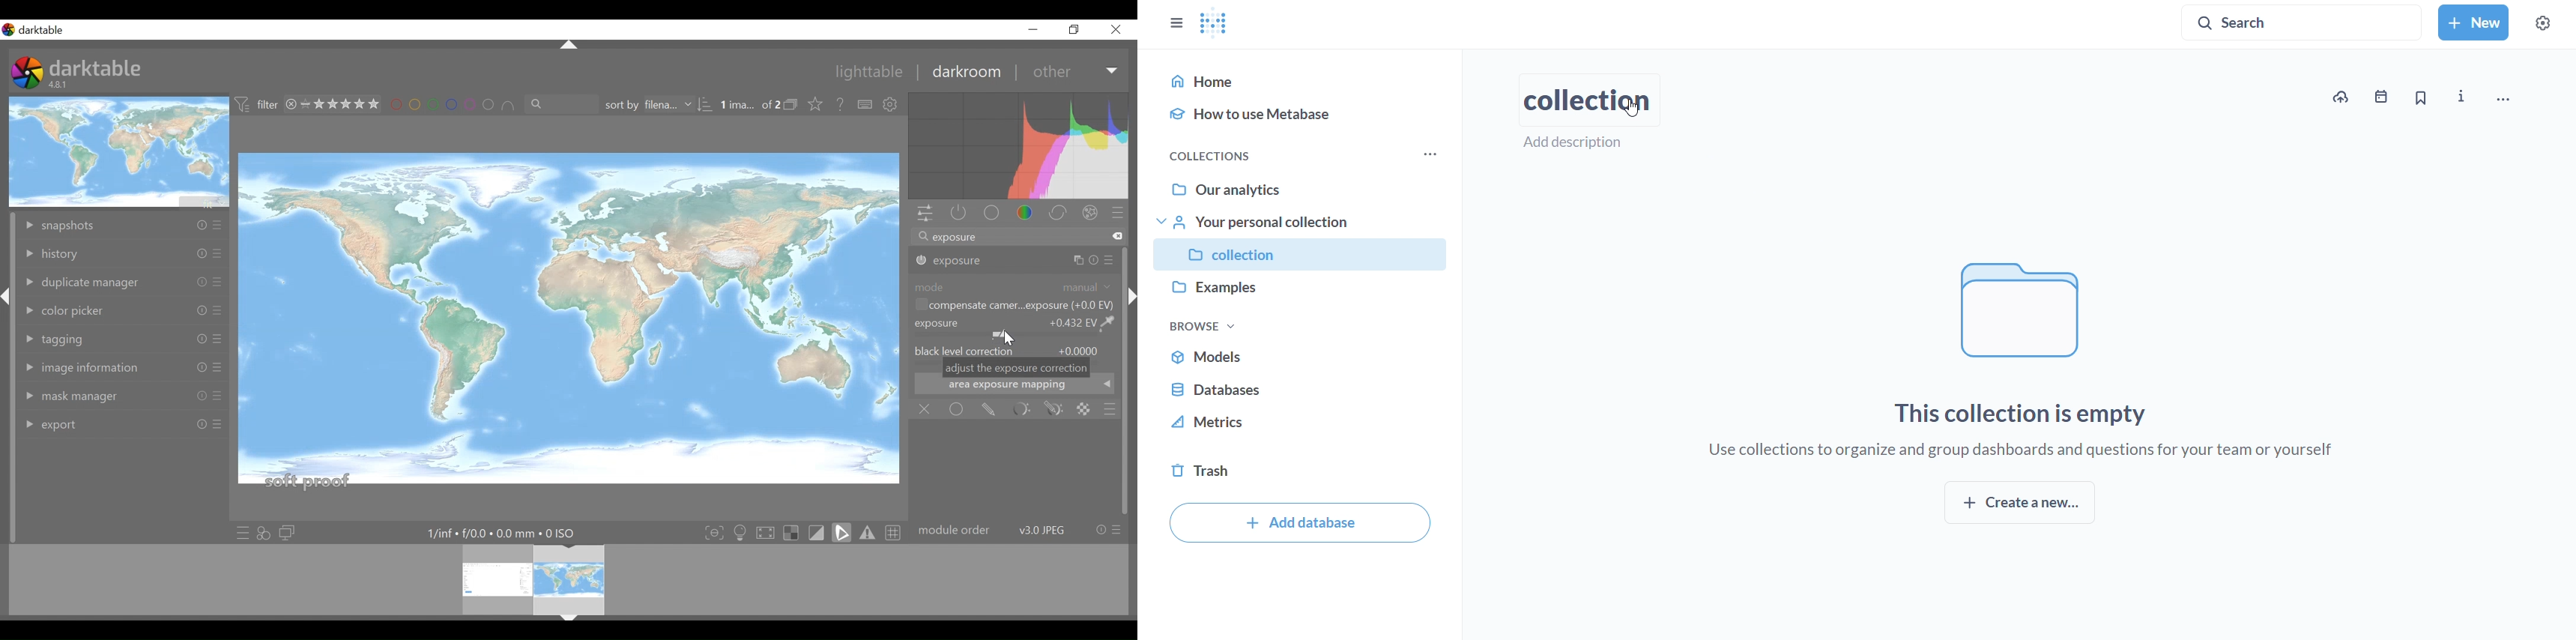  Describe the element at coordinates (195, 254) in the screenshot. I see `` at that location.